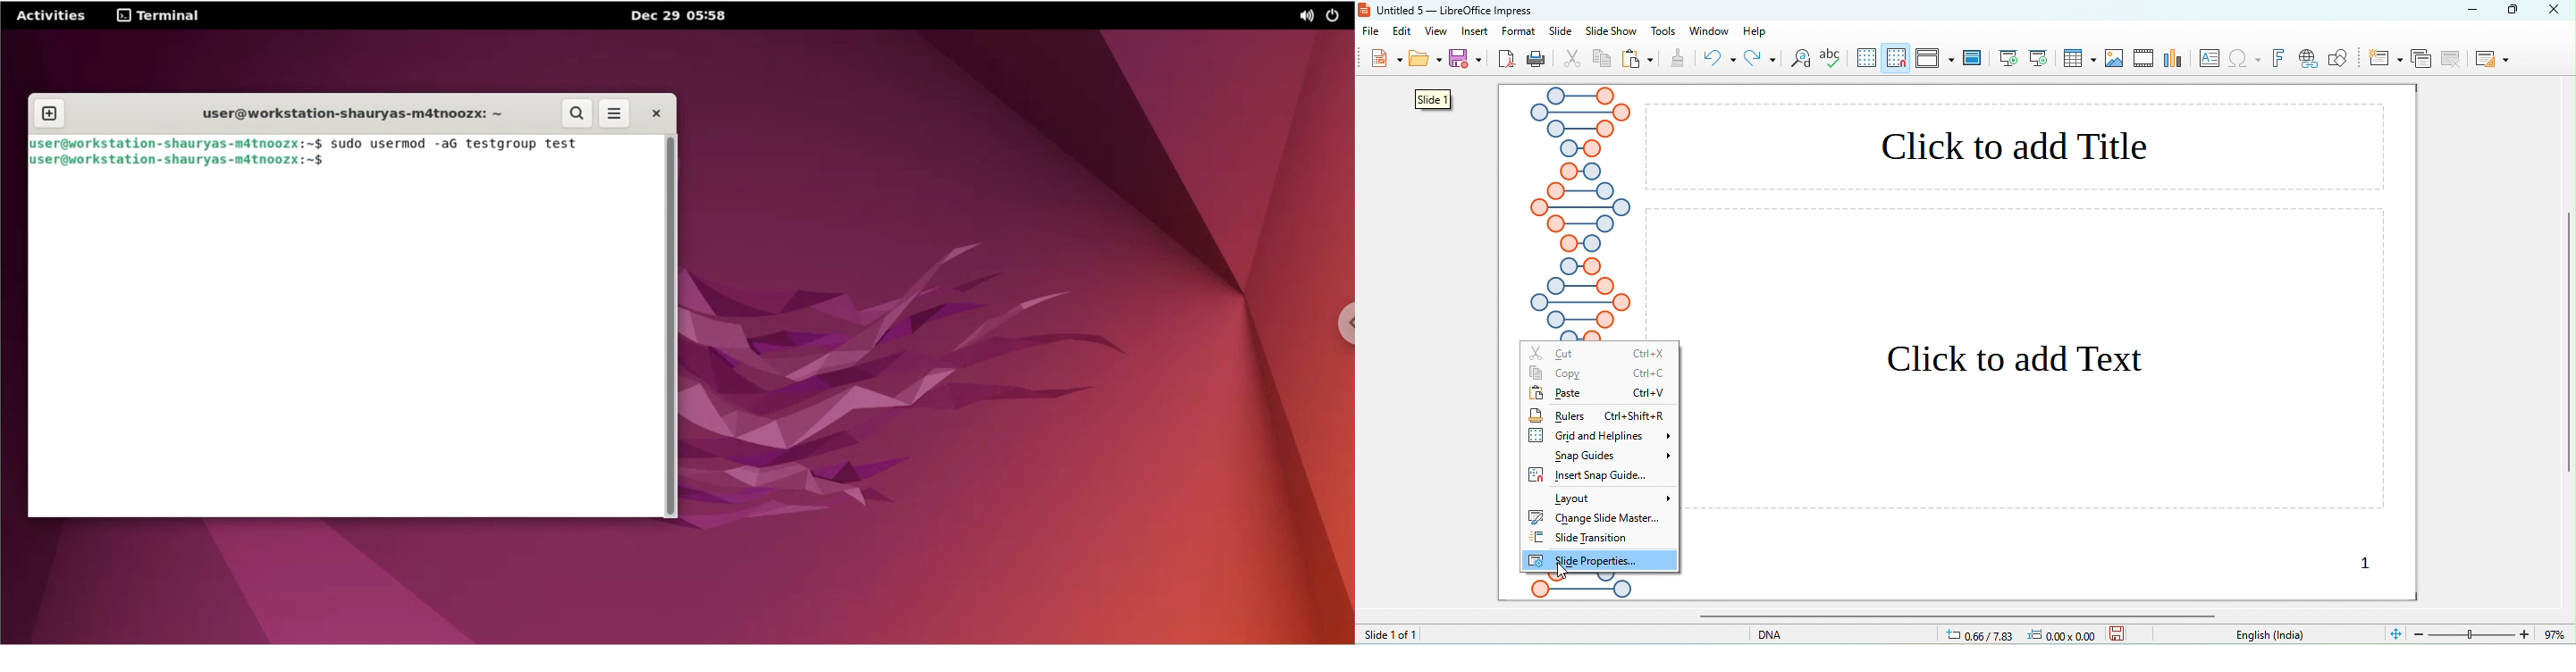 The image size is (2576, 672). Describe the element at coordinates (2144, 56) in the screenshot. I see `media` at that location.